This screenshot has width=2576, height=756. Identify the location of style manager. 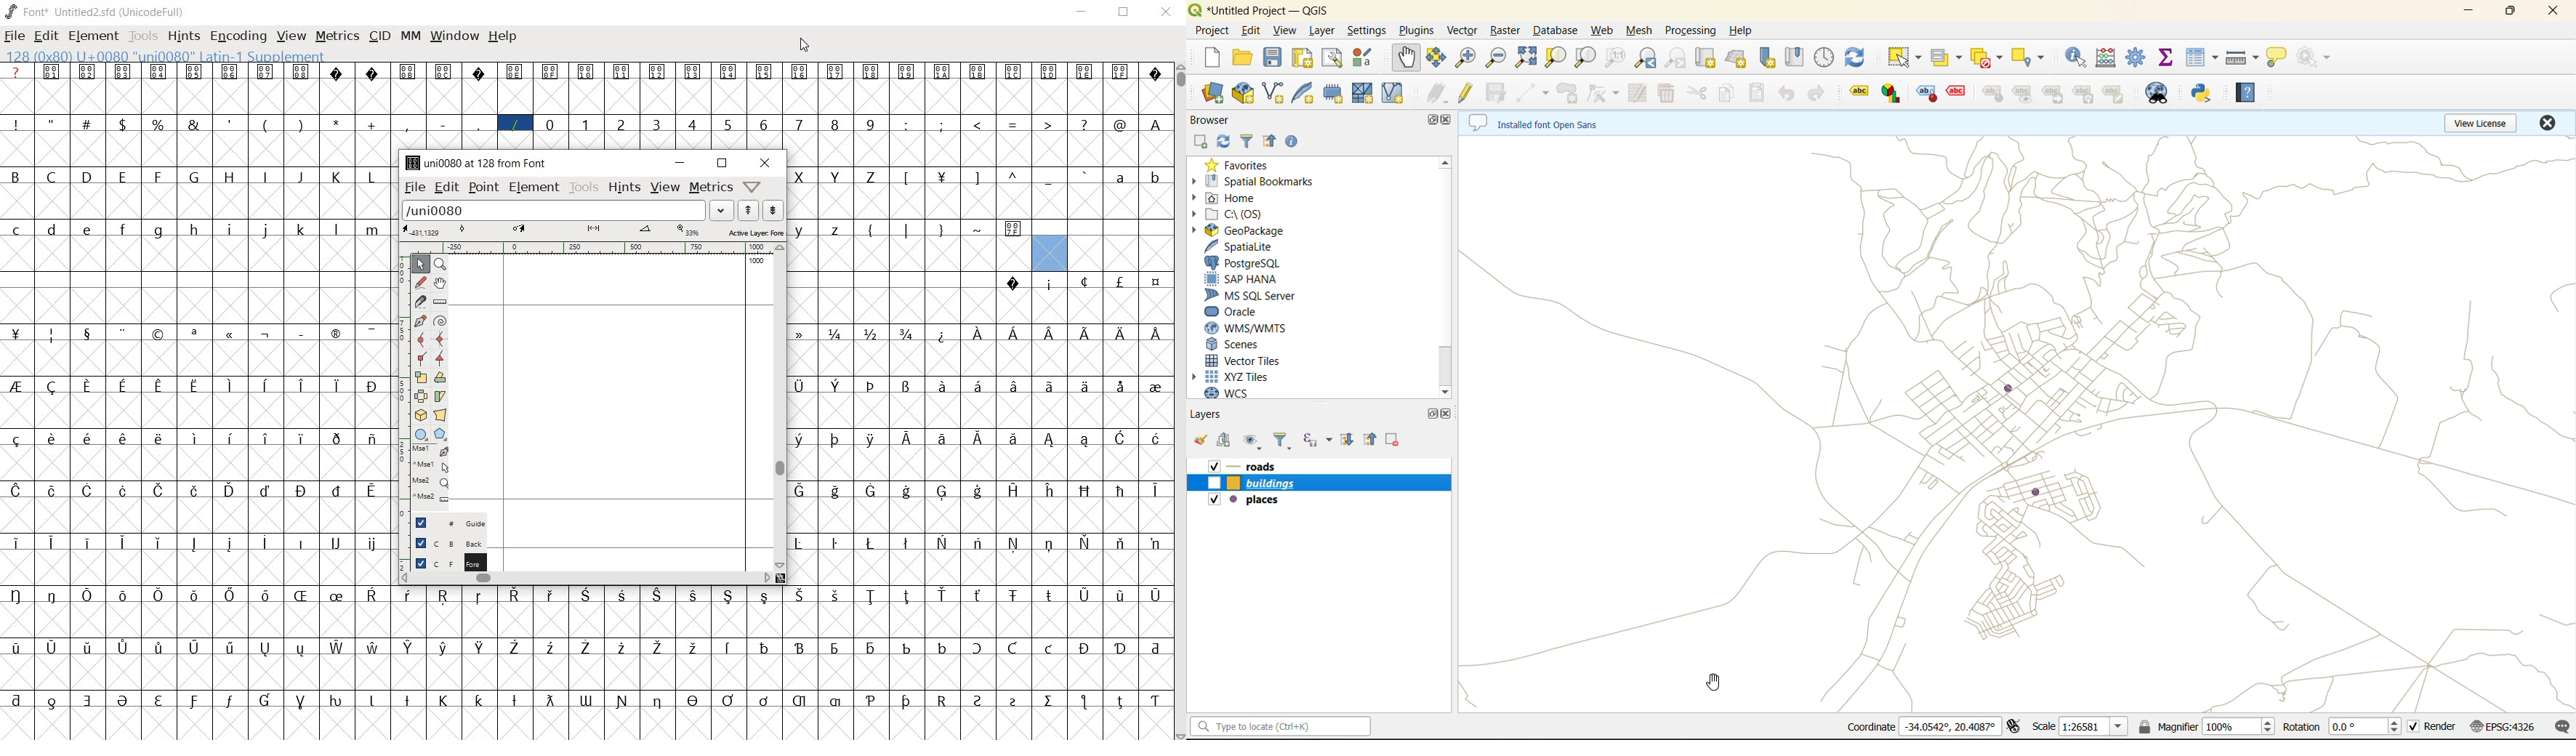
(1363, 59).